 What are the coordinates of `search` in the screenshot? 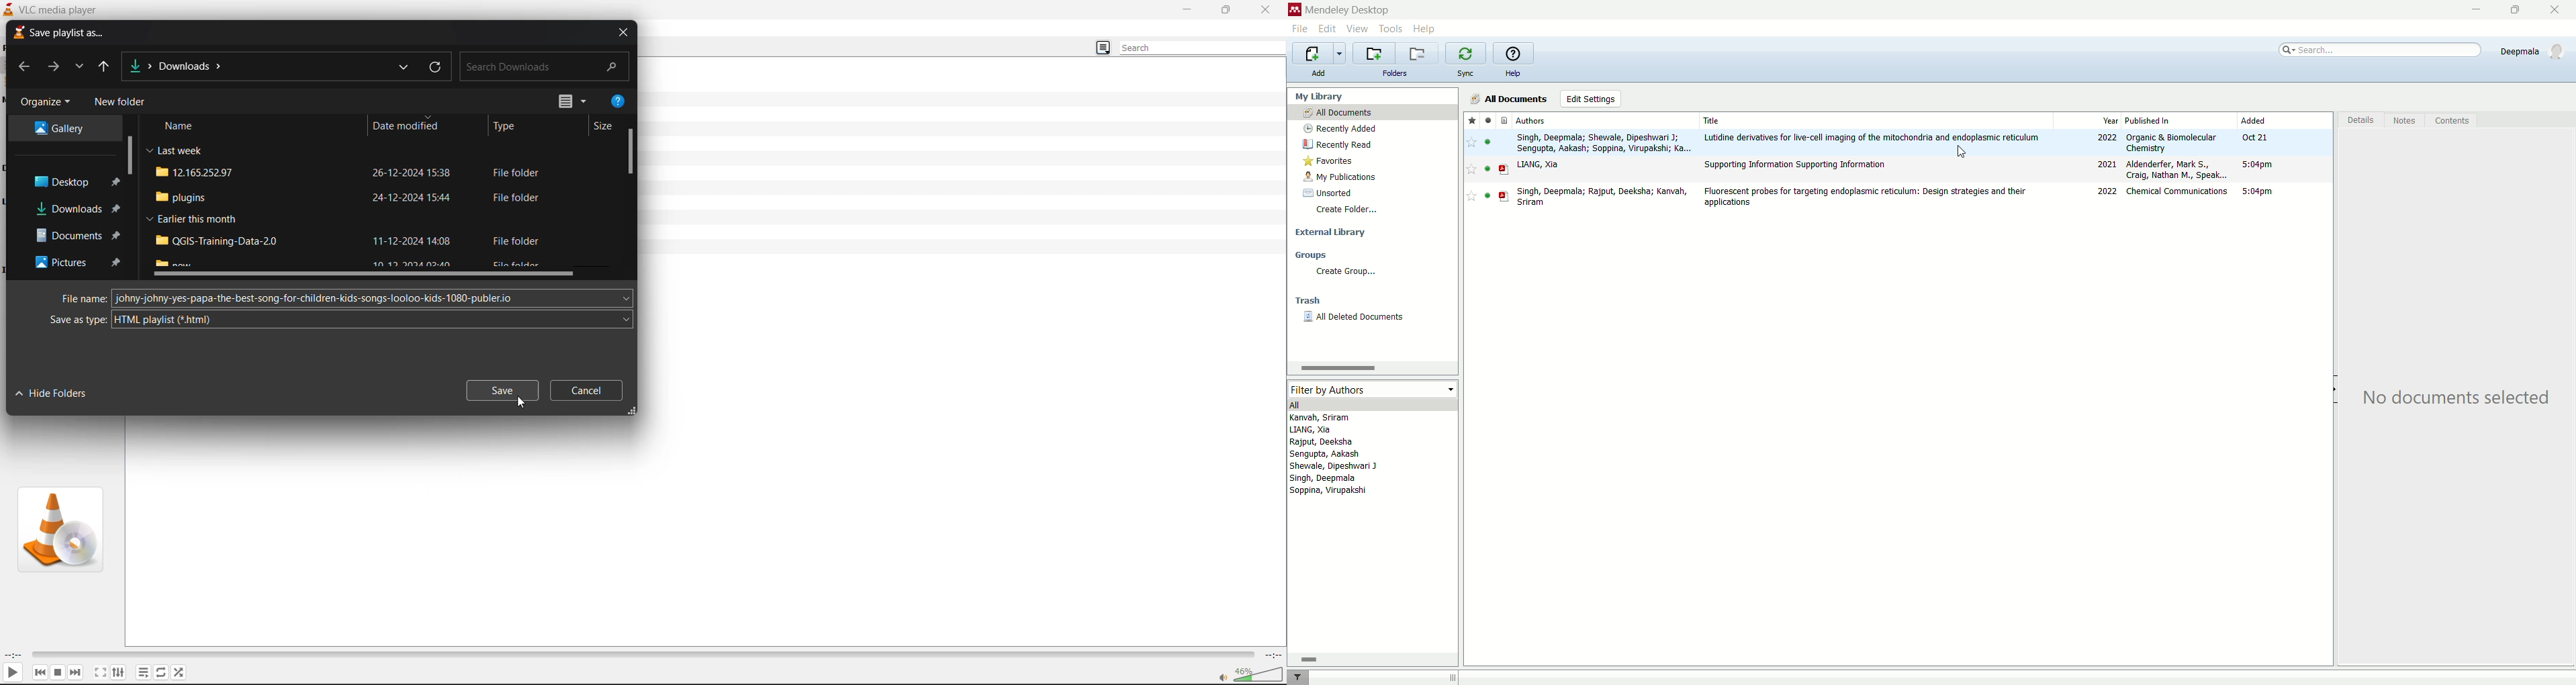 It's located at (2378, 50).